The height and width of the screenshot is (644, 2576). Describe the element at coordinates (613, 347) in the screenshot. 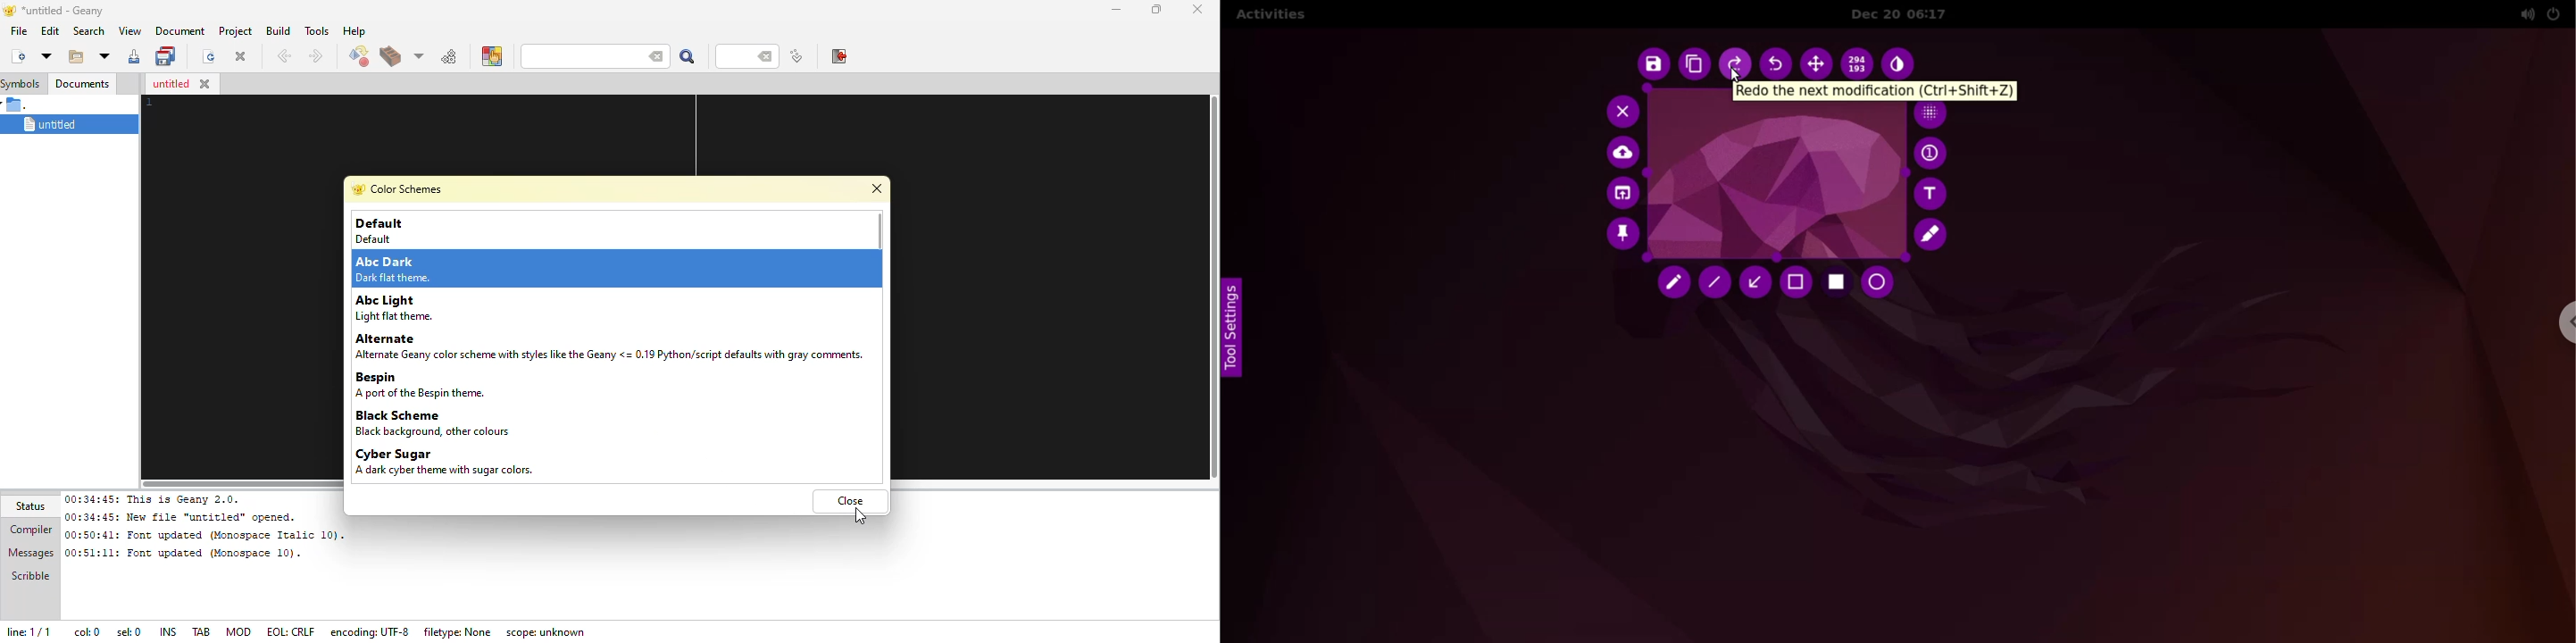

I see `Alternate Alterate Geany color scheme with styles like the Geany <= 0.19 Python/script defaults with gray comments.` at that location.